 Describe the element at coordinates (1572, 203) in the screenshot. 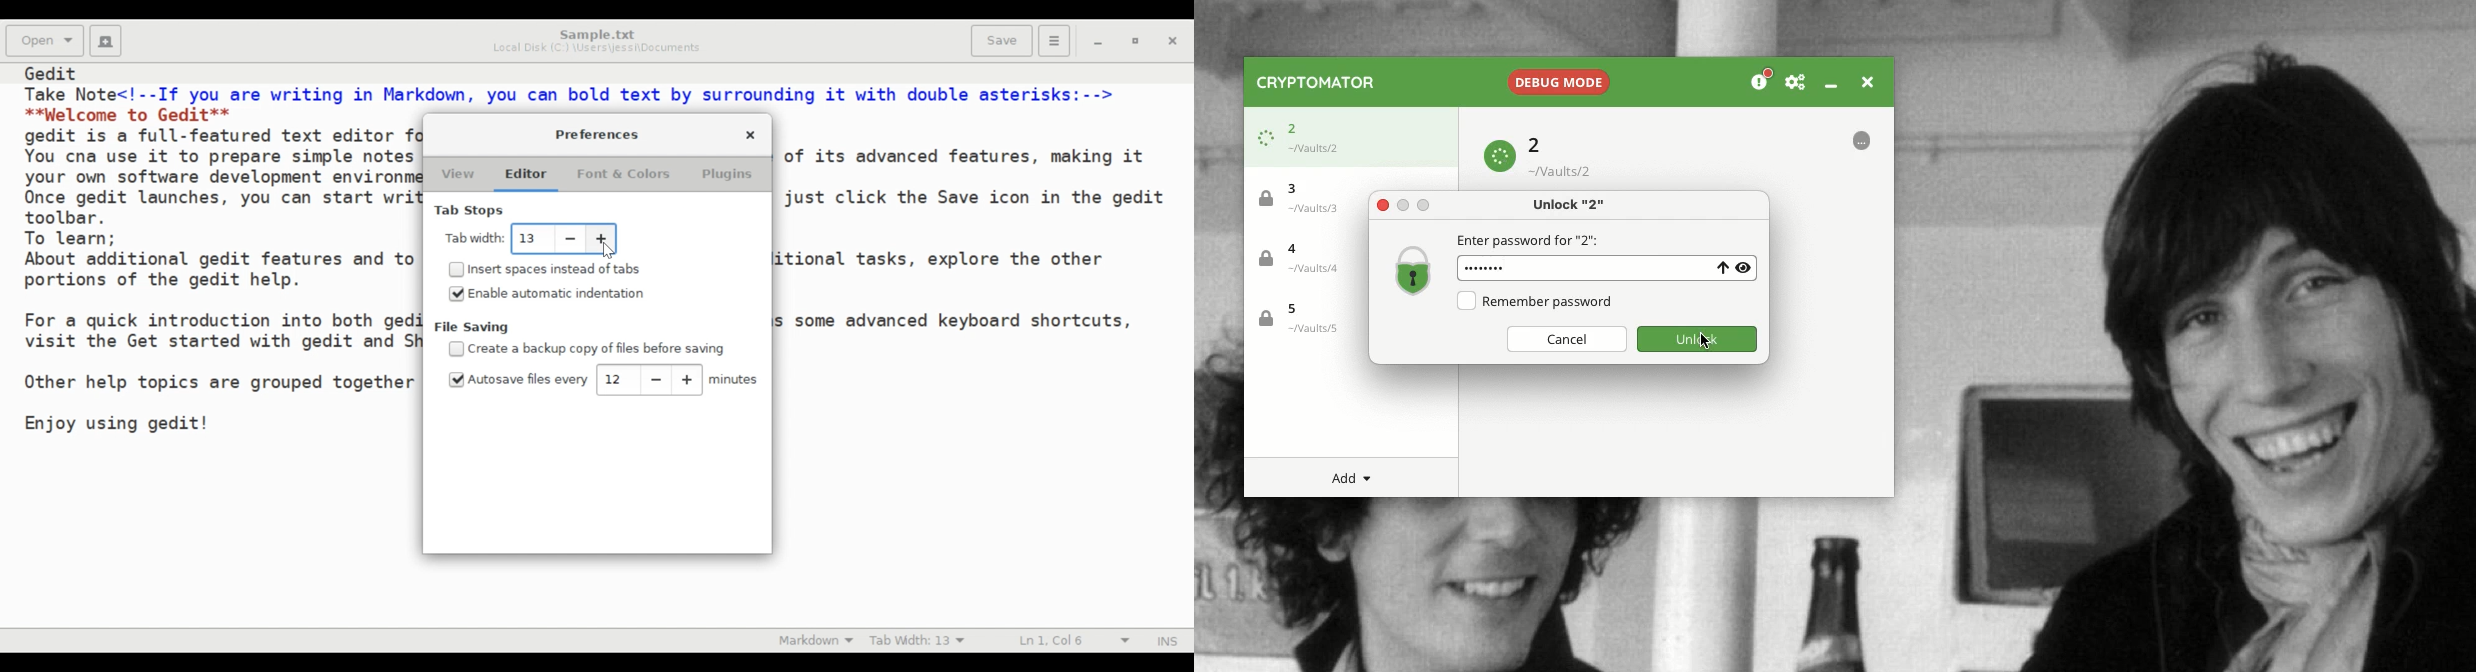

I see `Unlock "2"` at that location.